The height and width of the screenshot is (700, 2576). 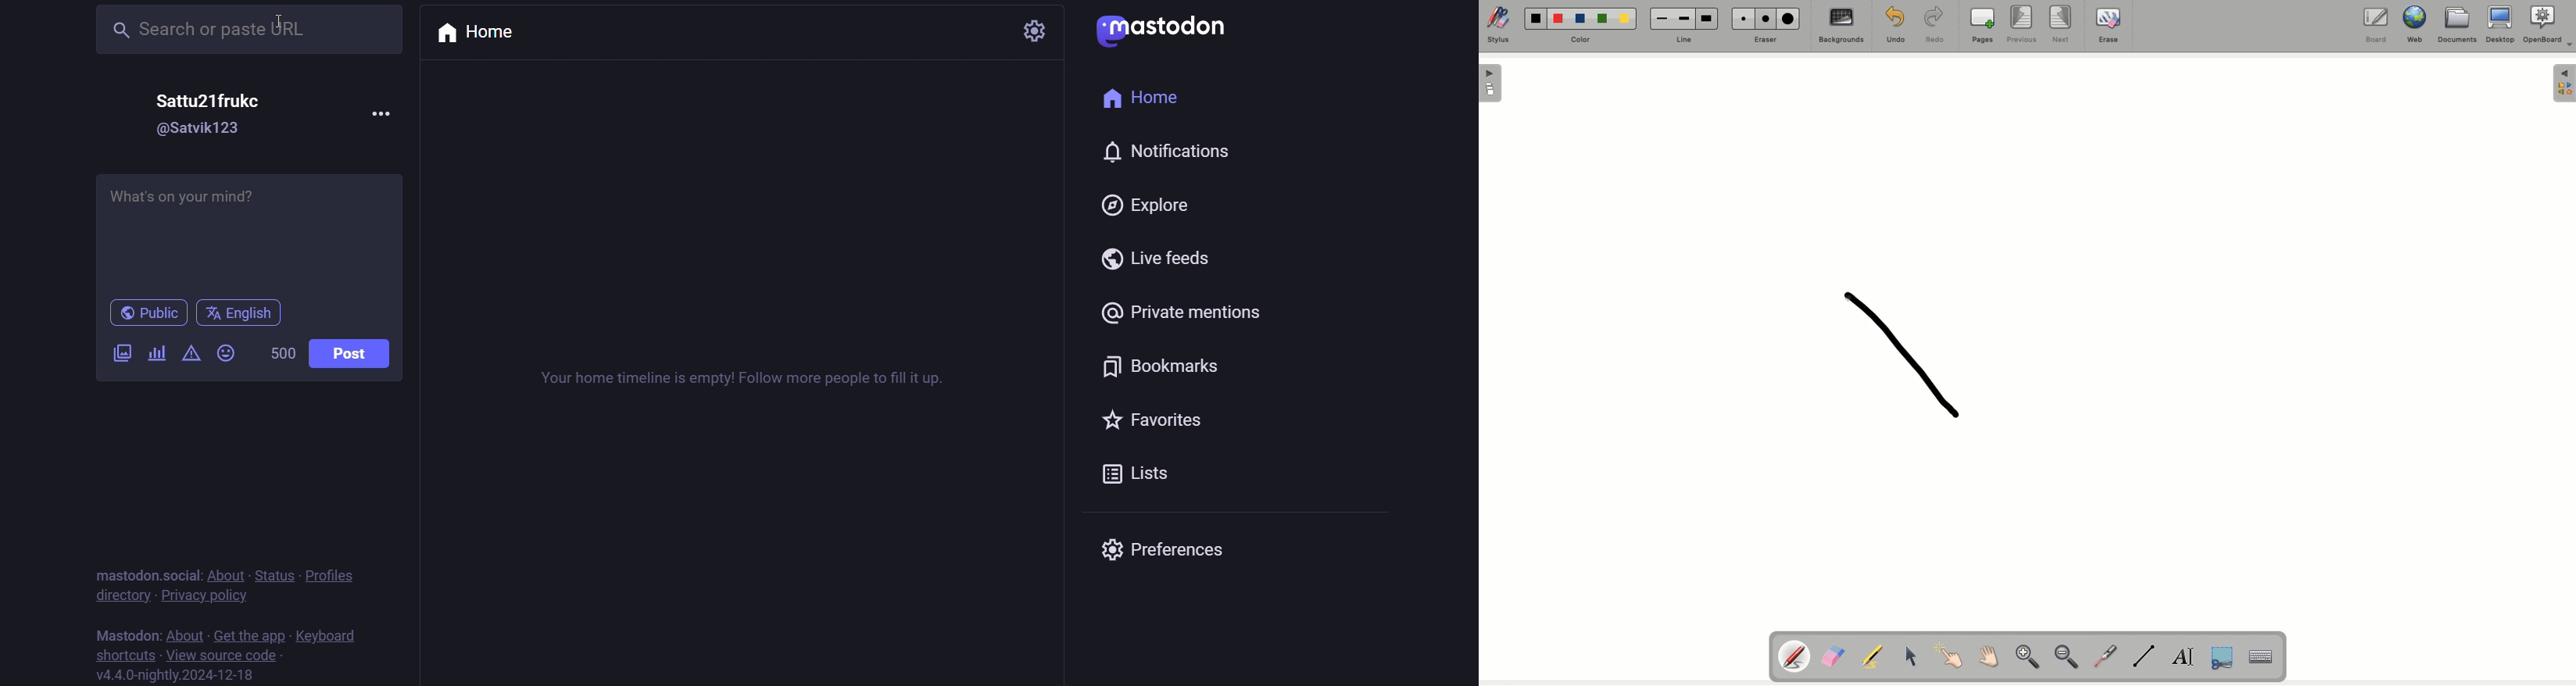 I want to click on setting, so click(x=1037, y=28).